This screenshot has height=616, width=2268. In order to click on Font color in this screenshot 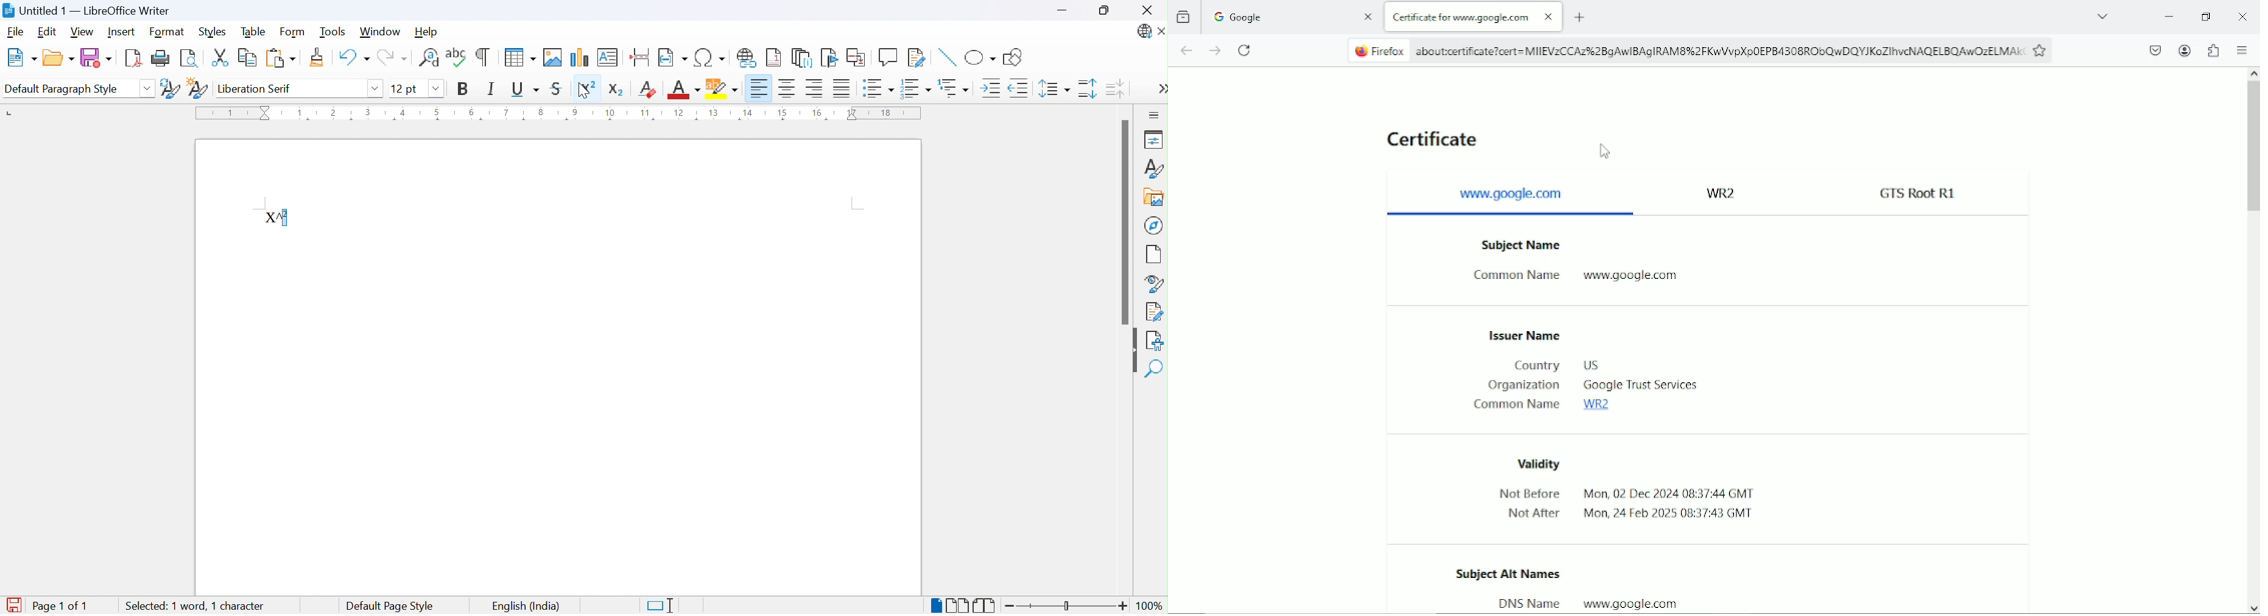, I will do `click(684, 89)`.